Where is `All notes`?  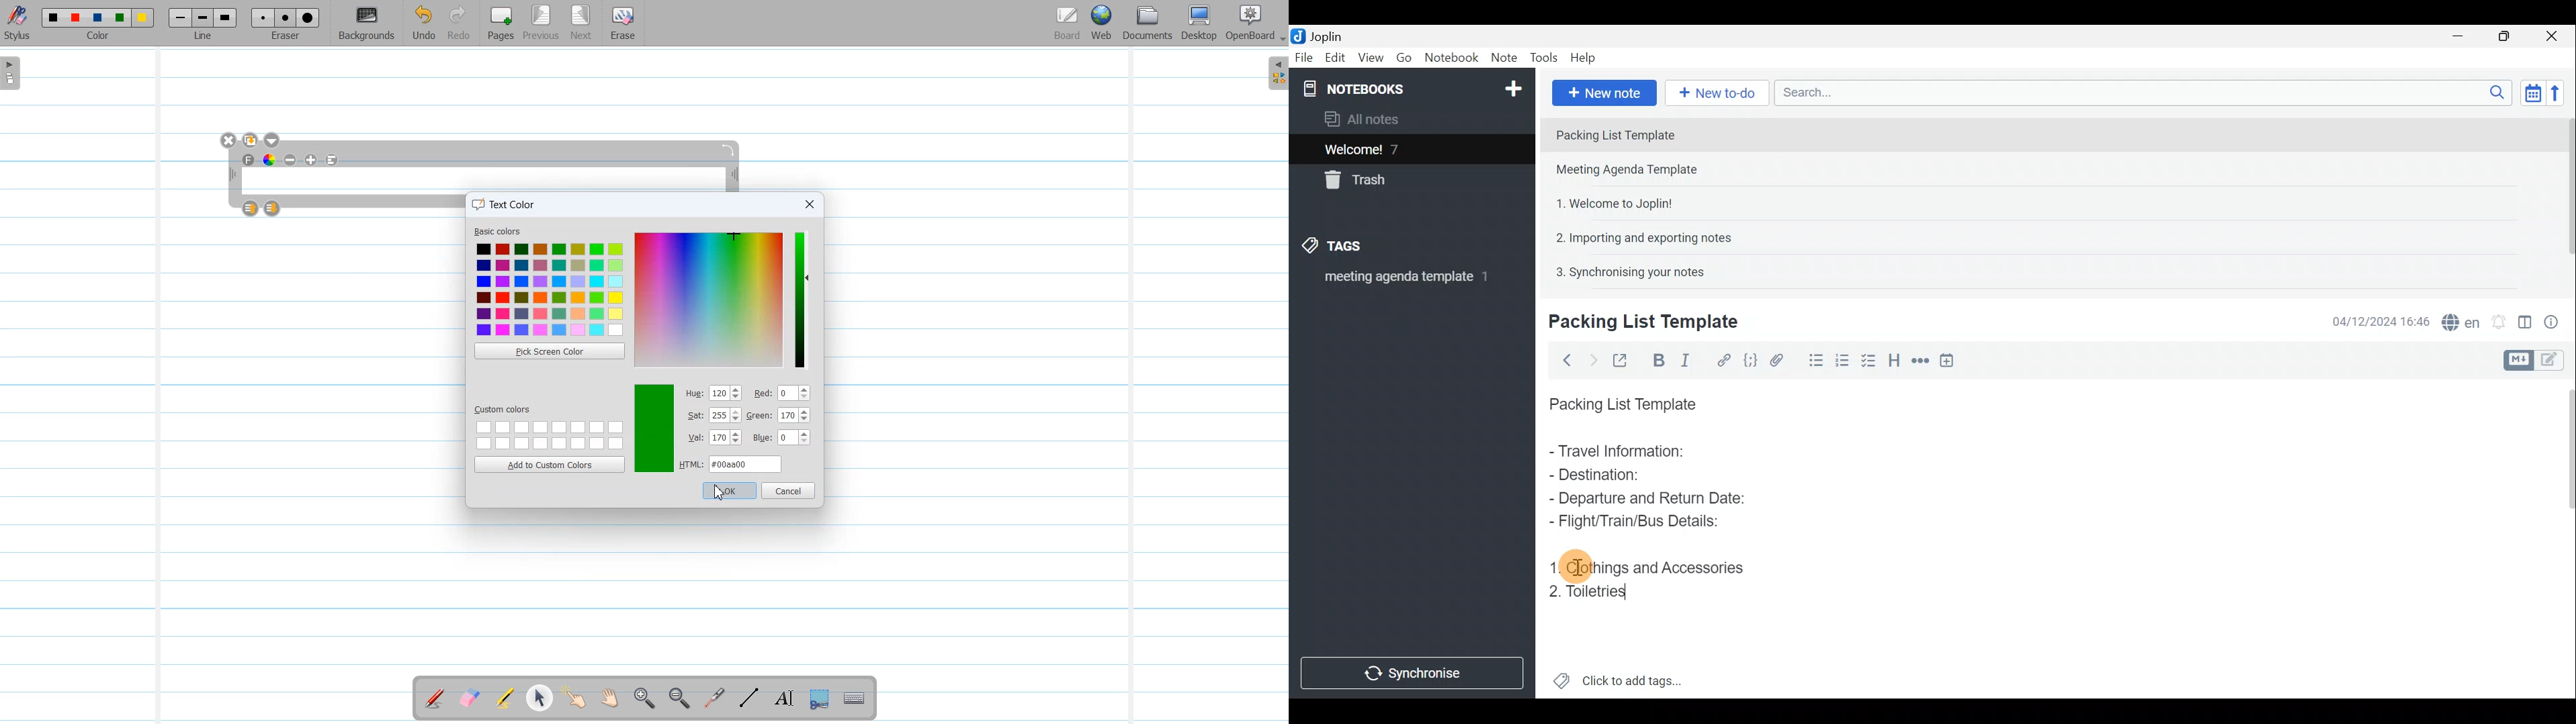
All notes is located at coordinates (1366, 119).